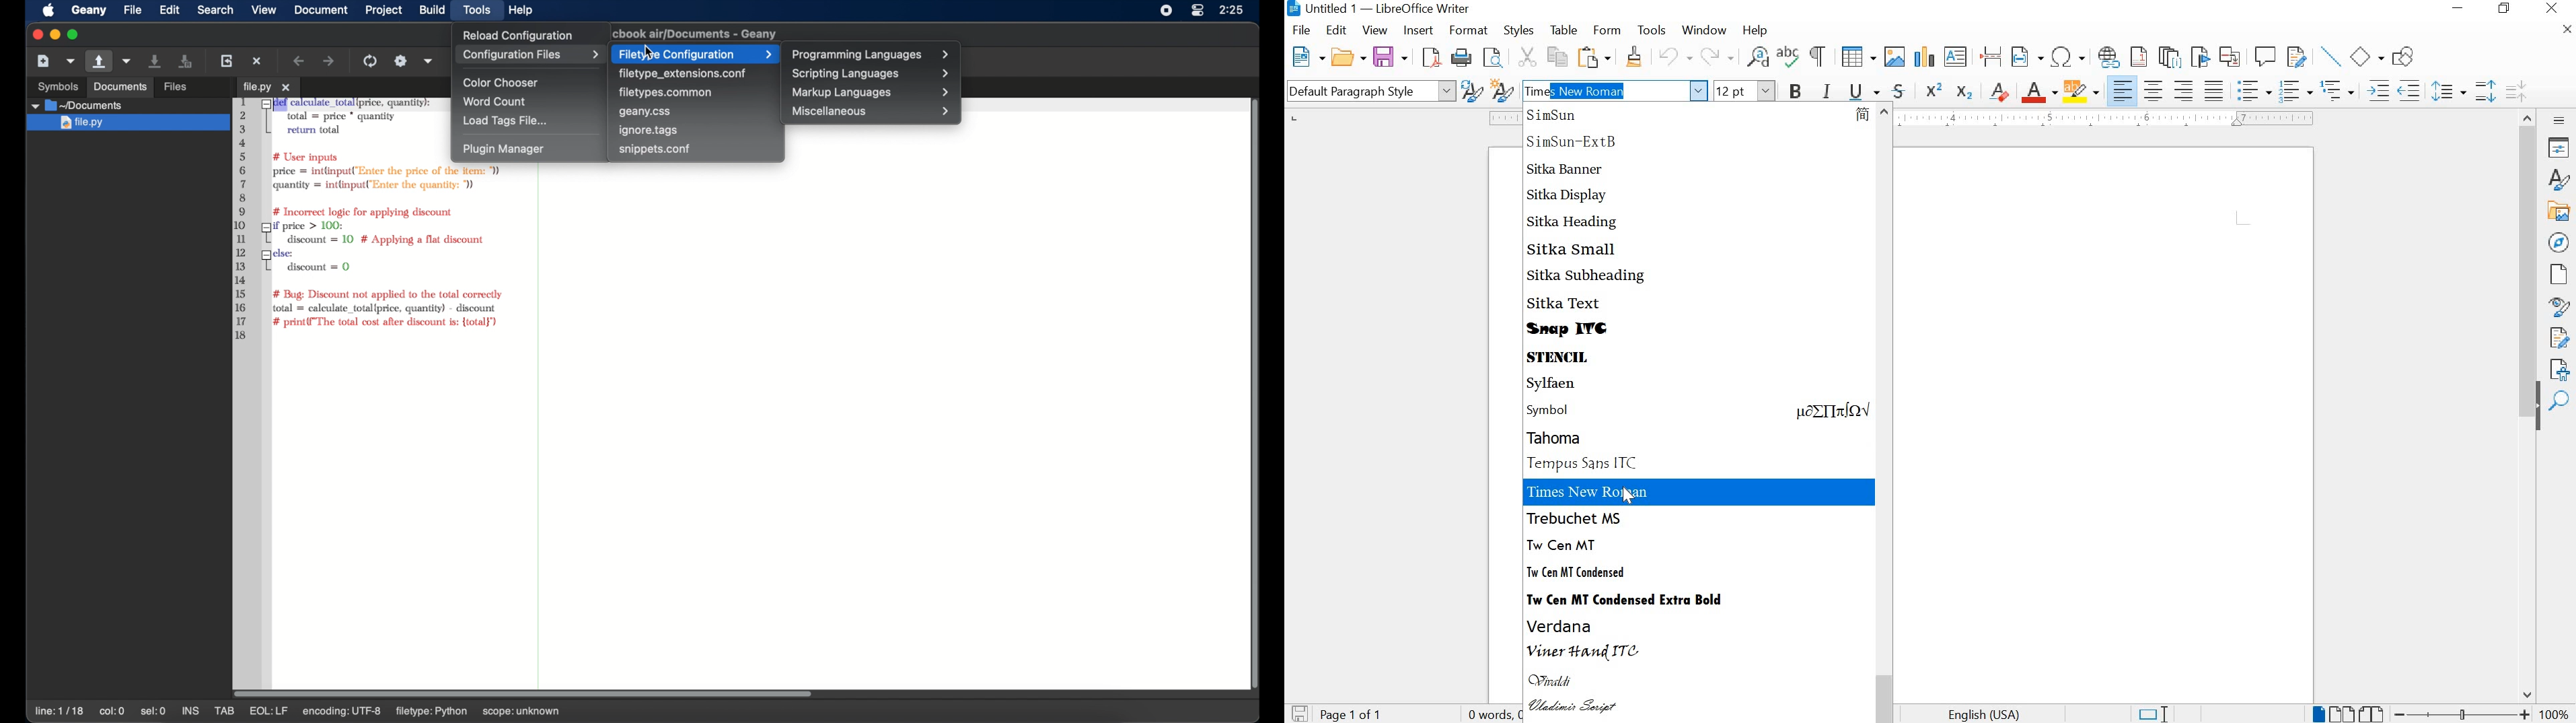 The height and width of the screenshot is (728, 2576). Describe the element at coordinates (258, 61) in the screenshot. I see `close the current file` at that location.